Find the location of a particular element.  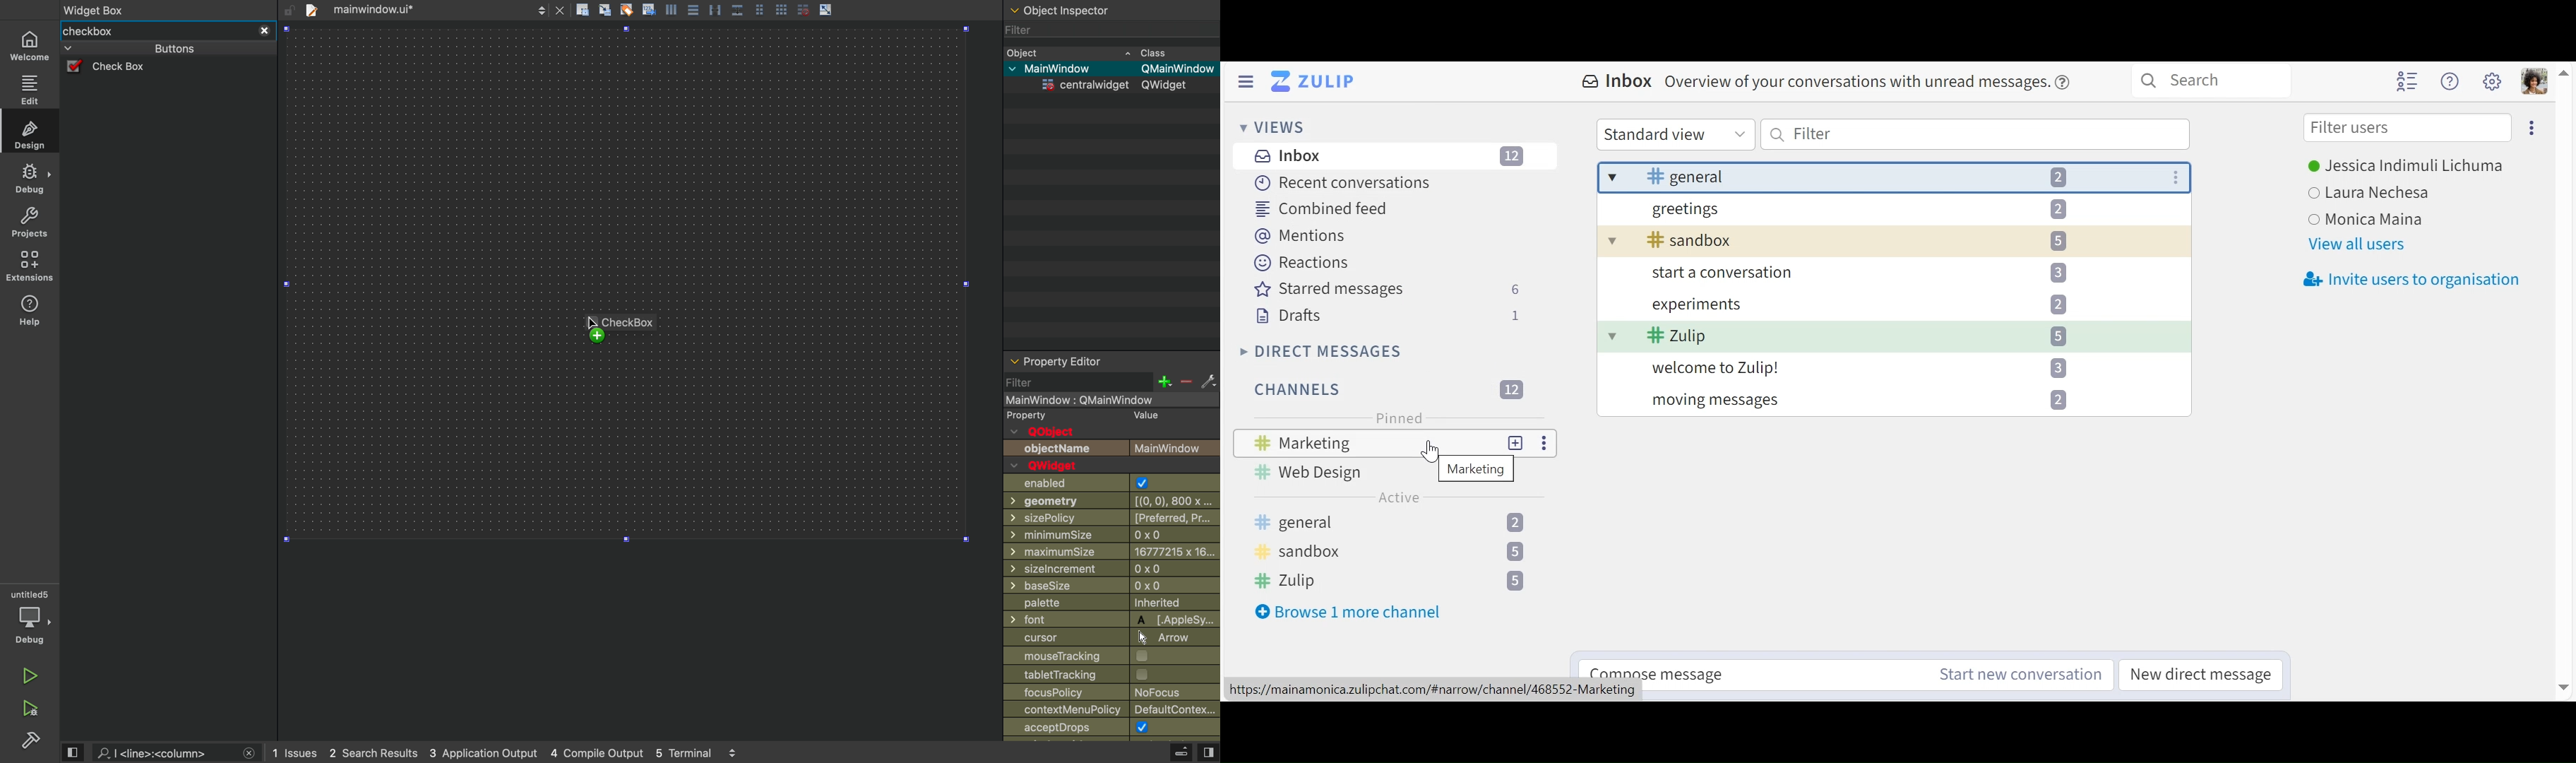

grid view medium is located at coordinates (759, 9).